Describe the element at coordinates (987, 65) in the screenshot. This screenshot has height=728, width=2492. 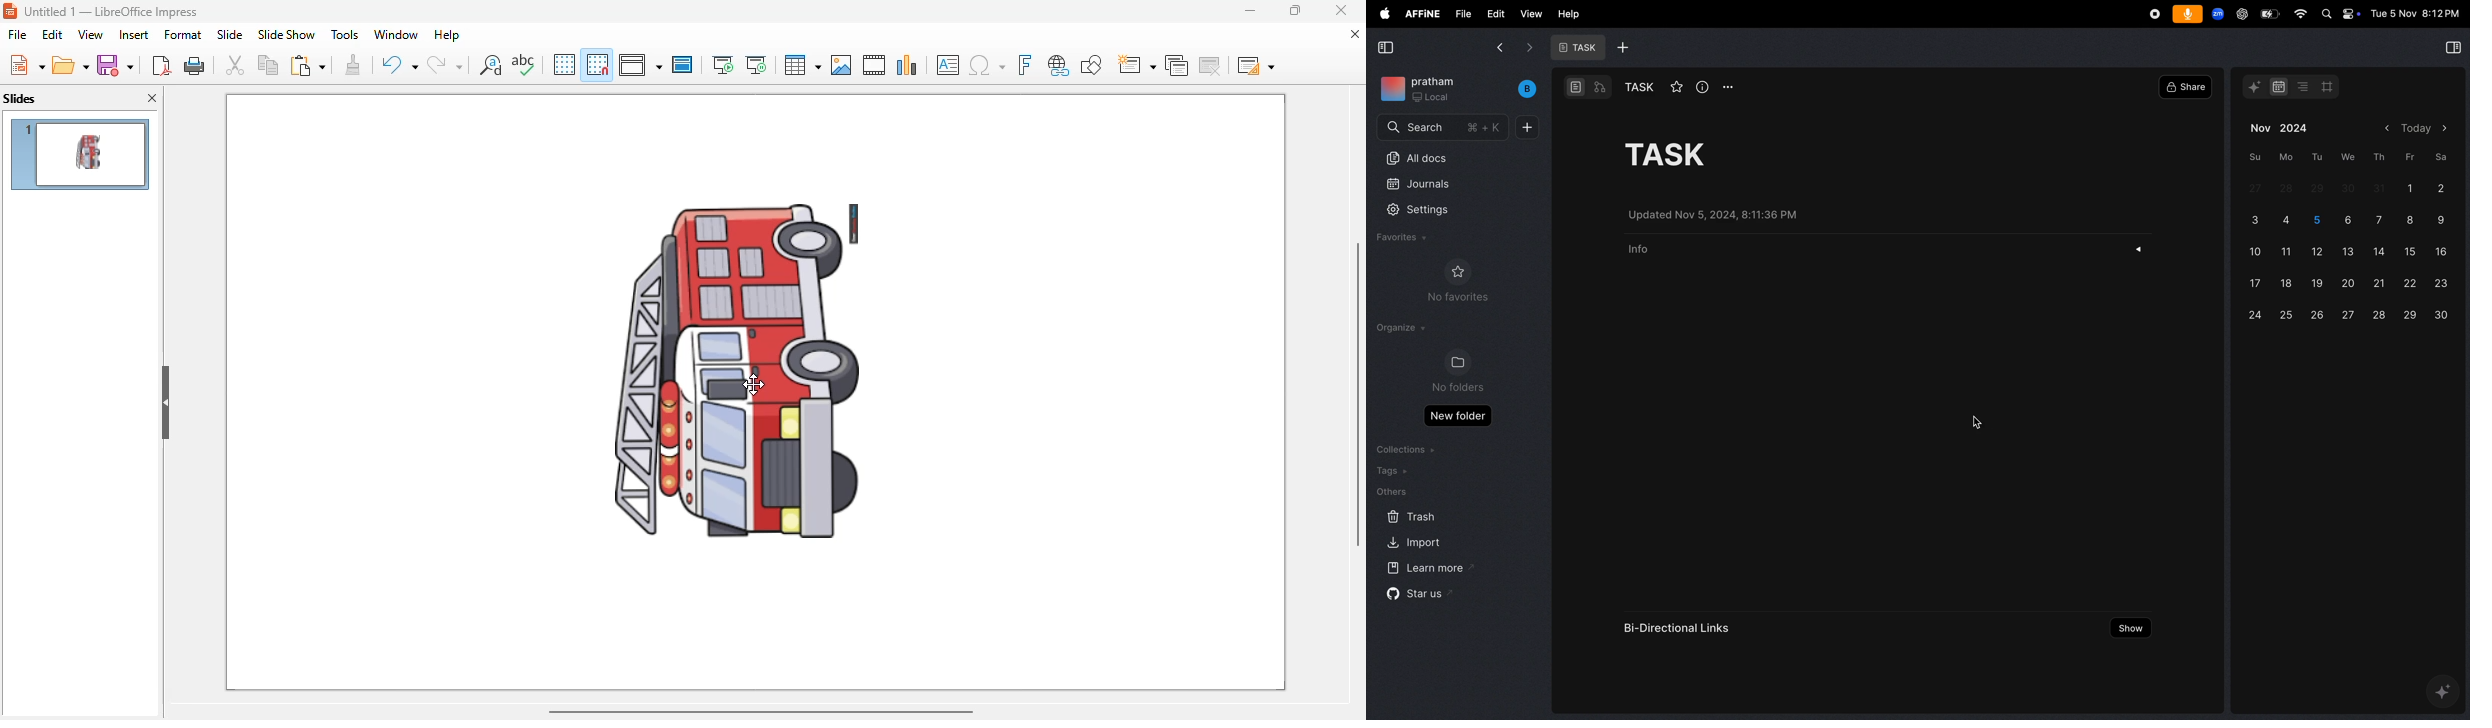
I see `insert special characters` at that location.